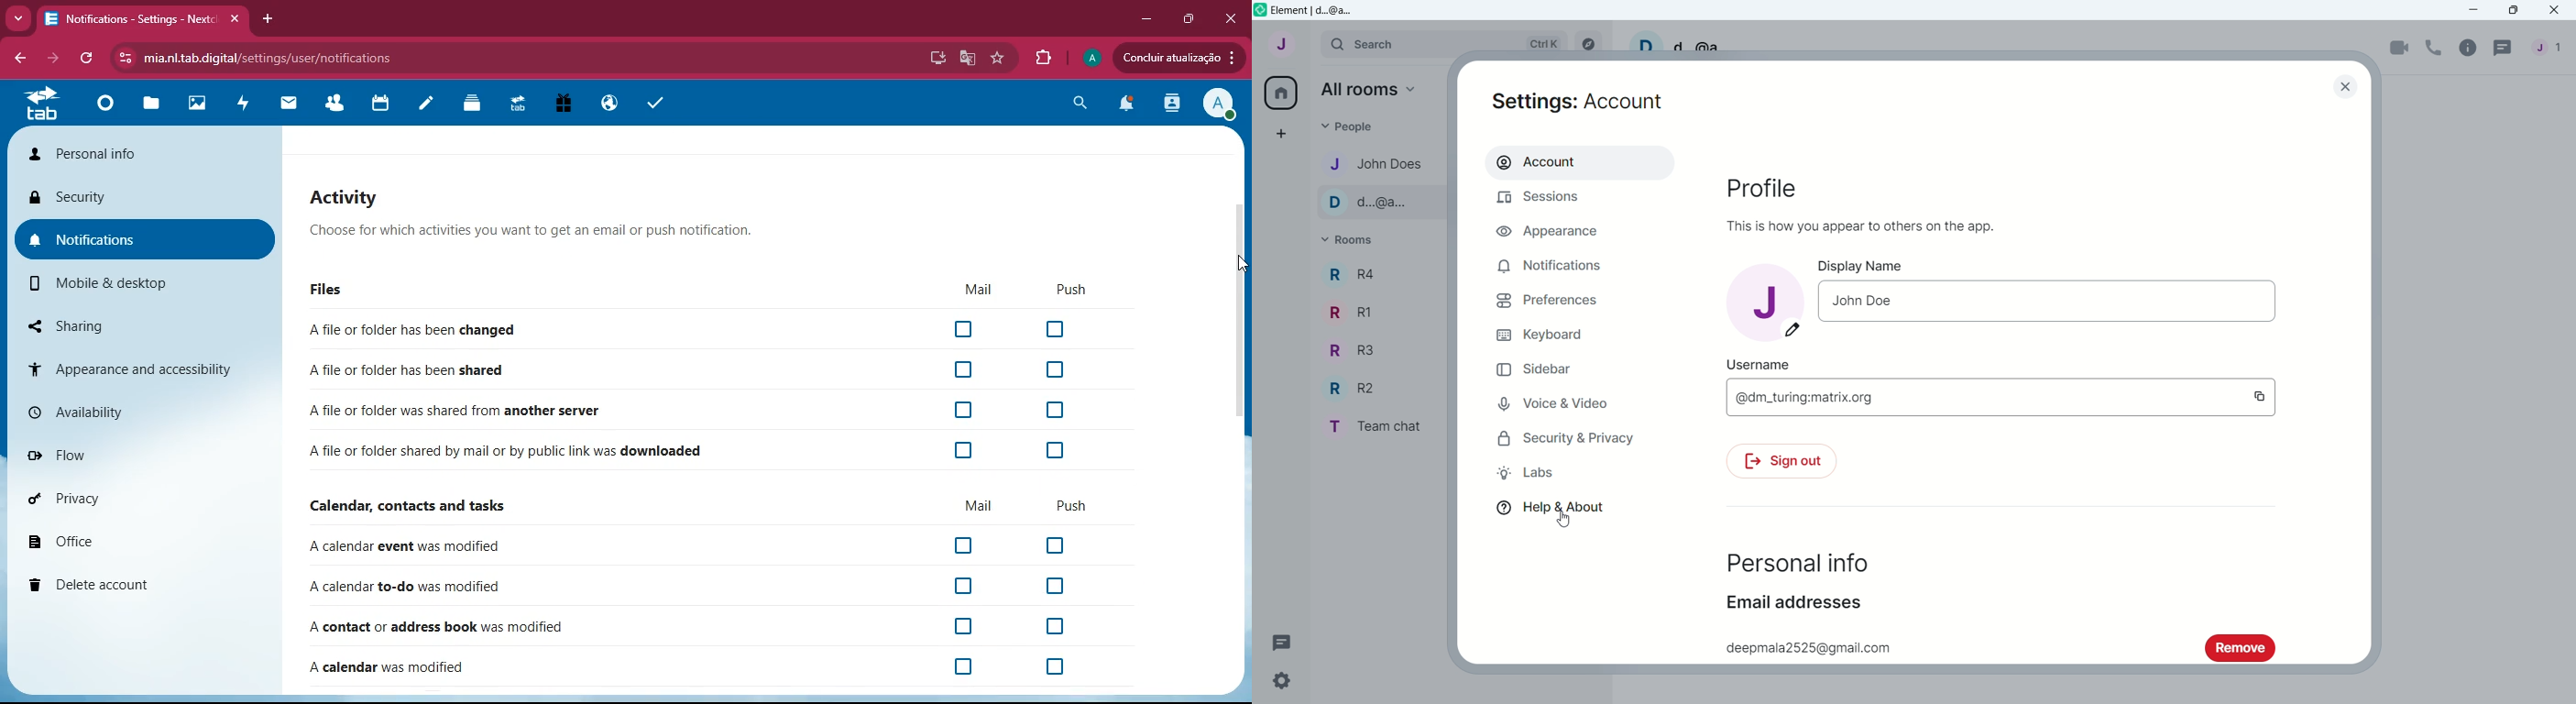 Image resolution: width=2576 pixels, height=728 pixels. I want to click on Settings : account, so click(1580, 103).